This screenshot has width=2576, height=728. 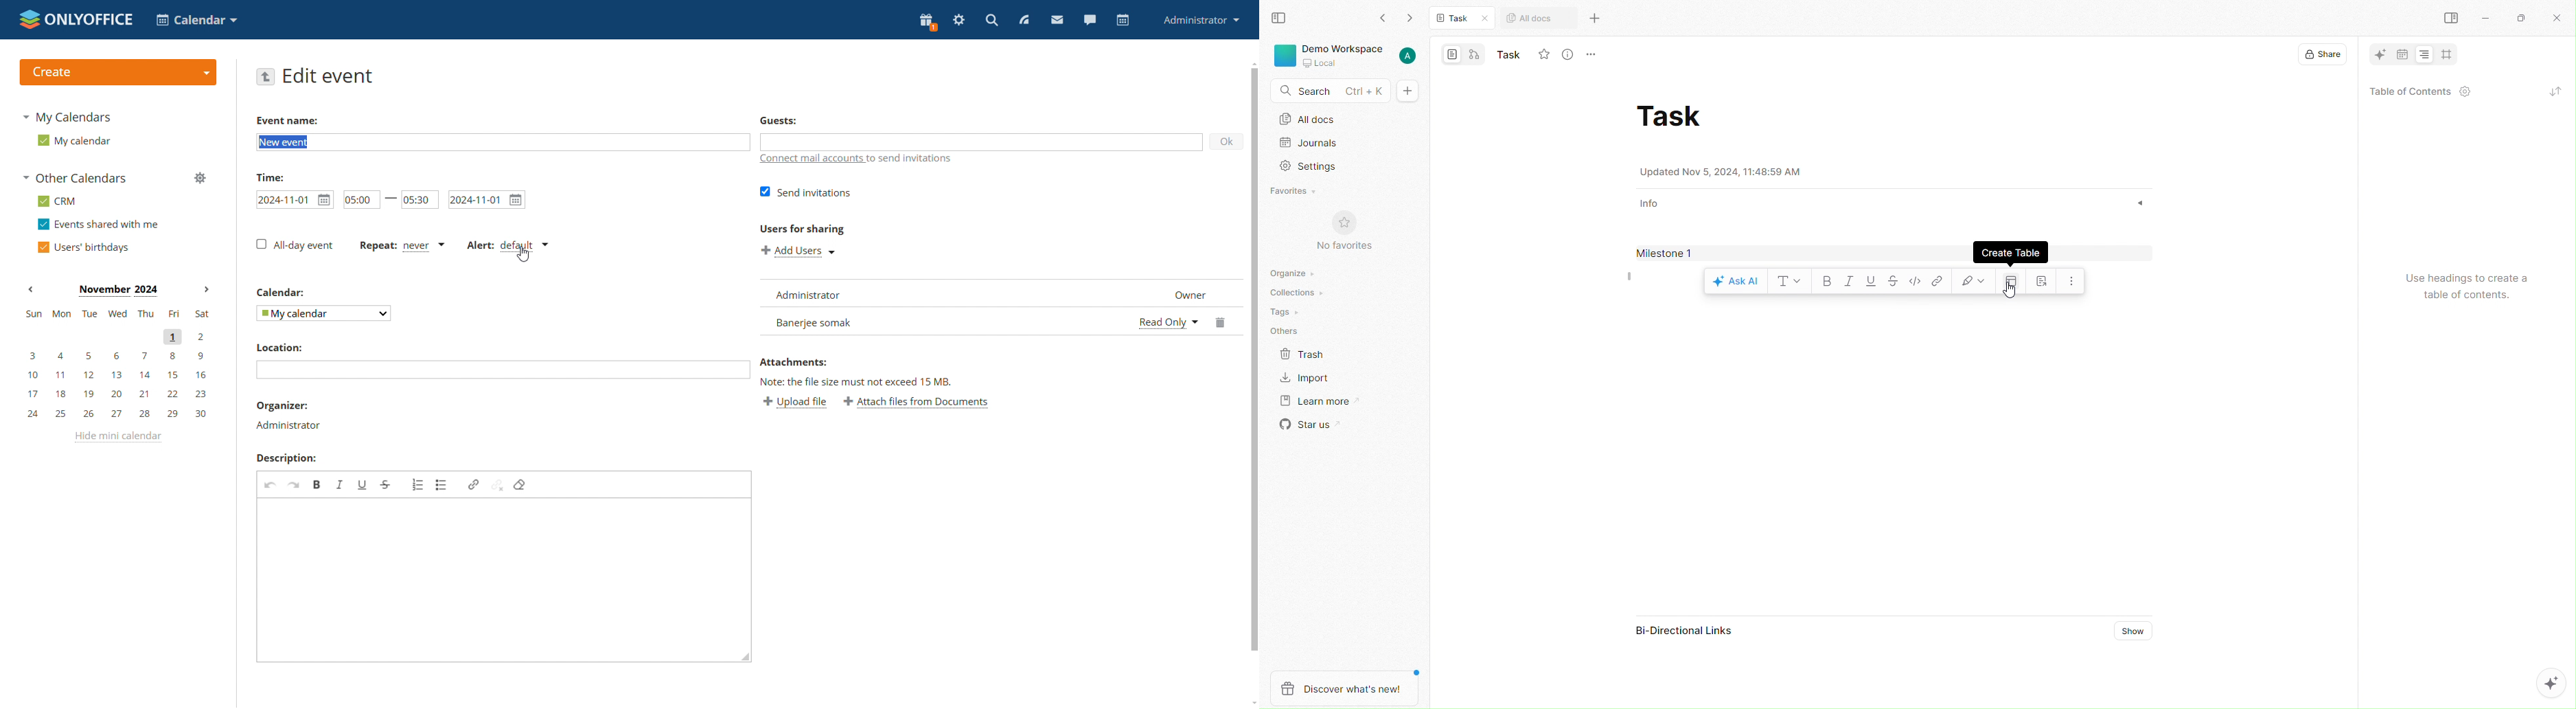 I want to click on Info, so click(x=1652, y=203).